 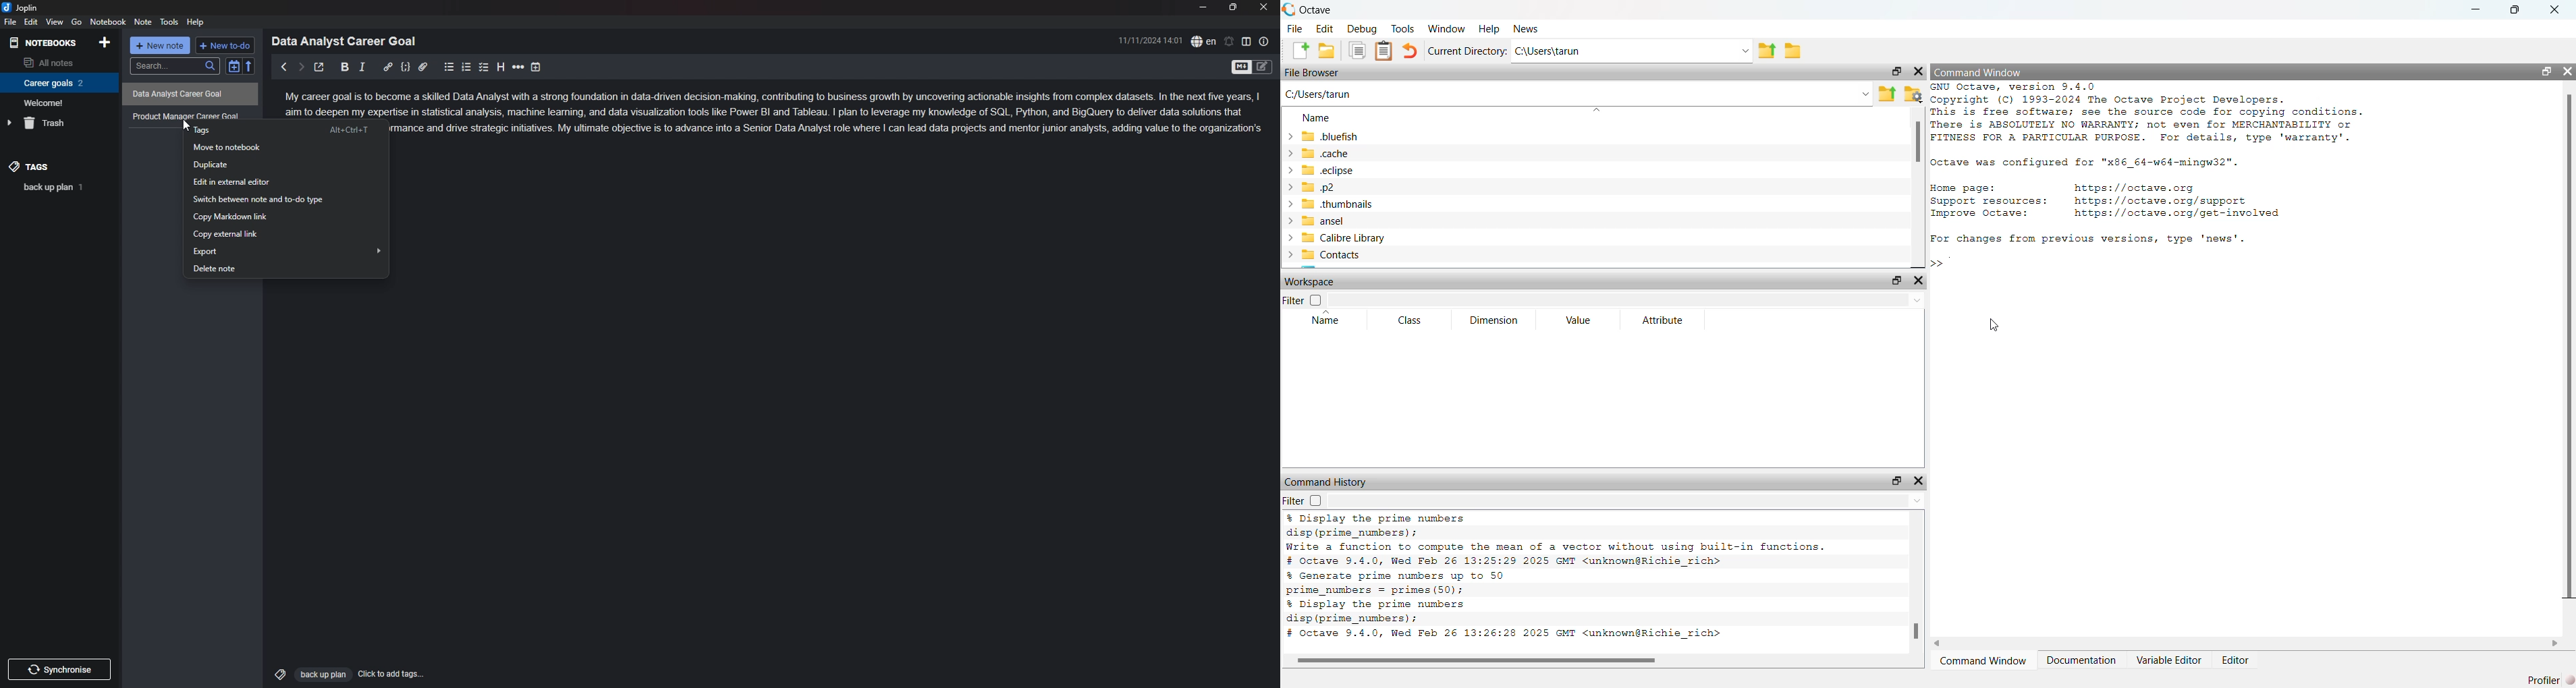 What do you see at coordinates (286, 181) in the screenshot?
I see `edit in external editor` at bounding box center [286, 181].